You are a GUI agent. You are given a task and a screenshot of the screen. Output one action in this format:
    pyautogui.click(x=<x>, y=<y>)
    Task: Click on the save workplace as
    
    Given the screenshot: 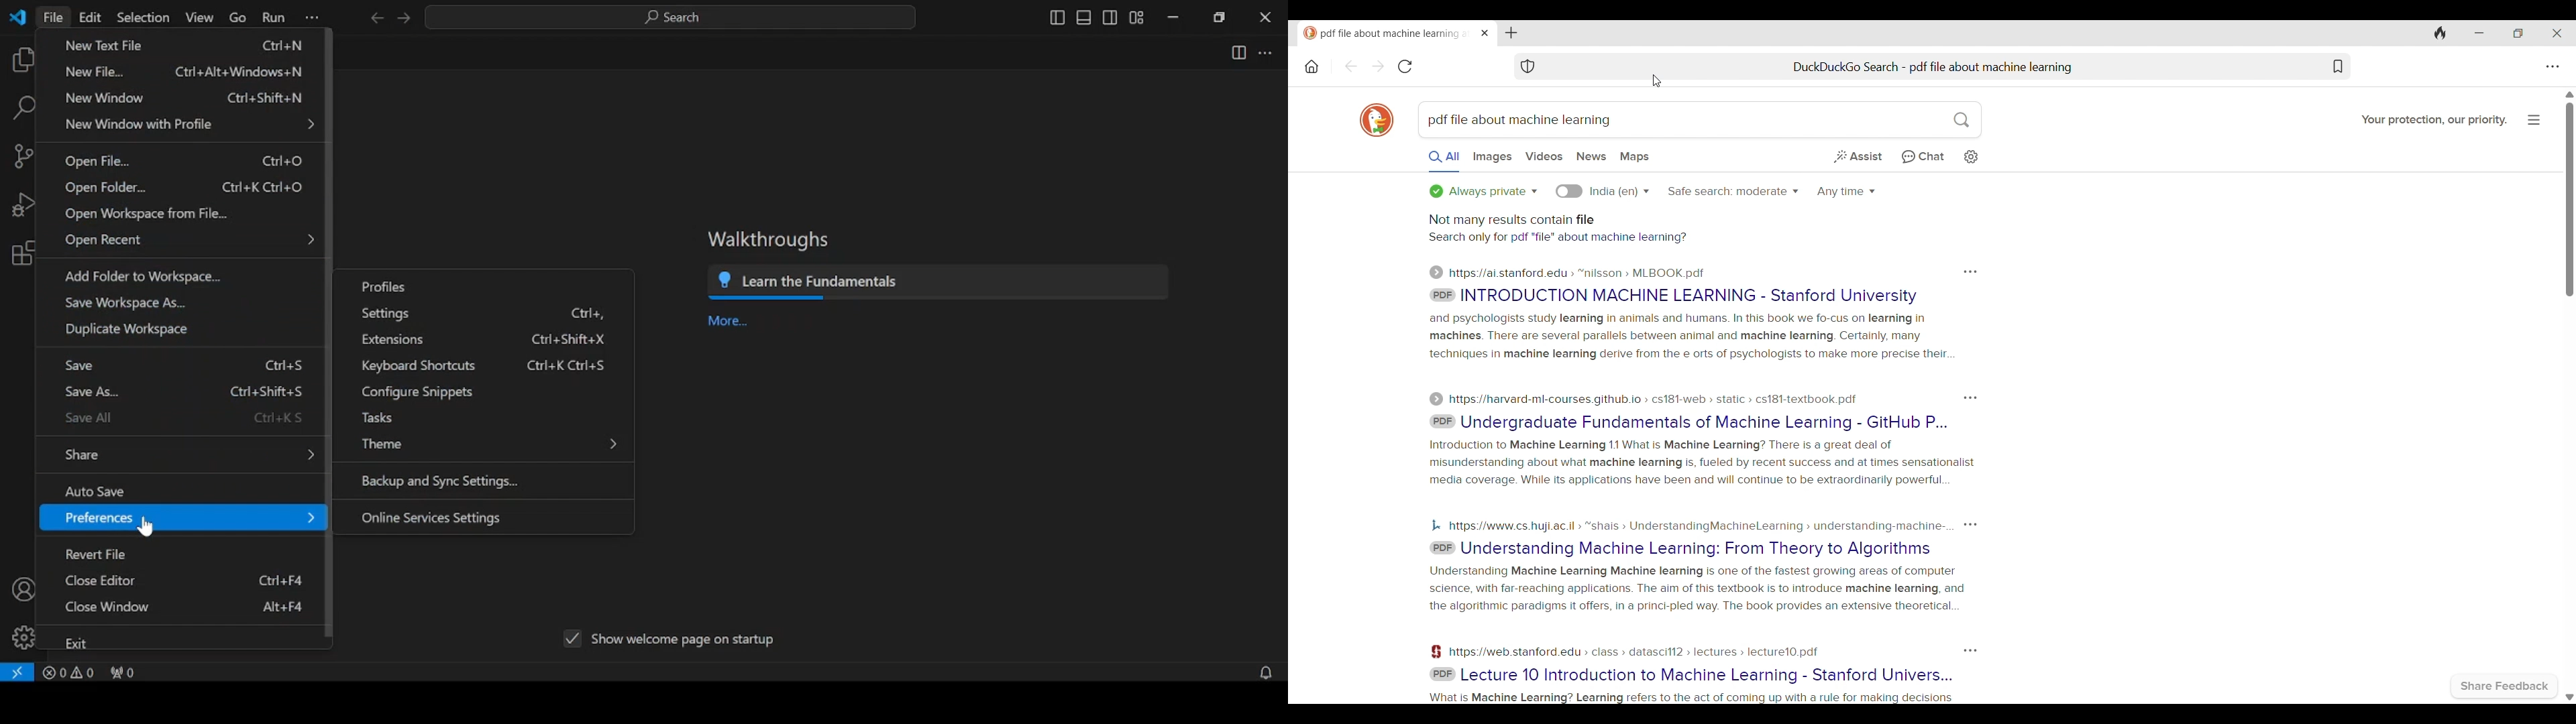 What is the action you would take?
    pyautogui.click(x=123, y=303)
    